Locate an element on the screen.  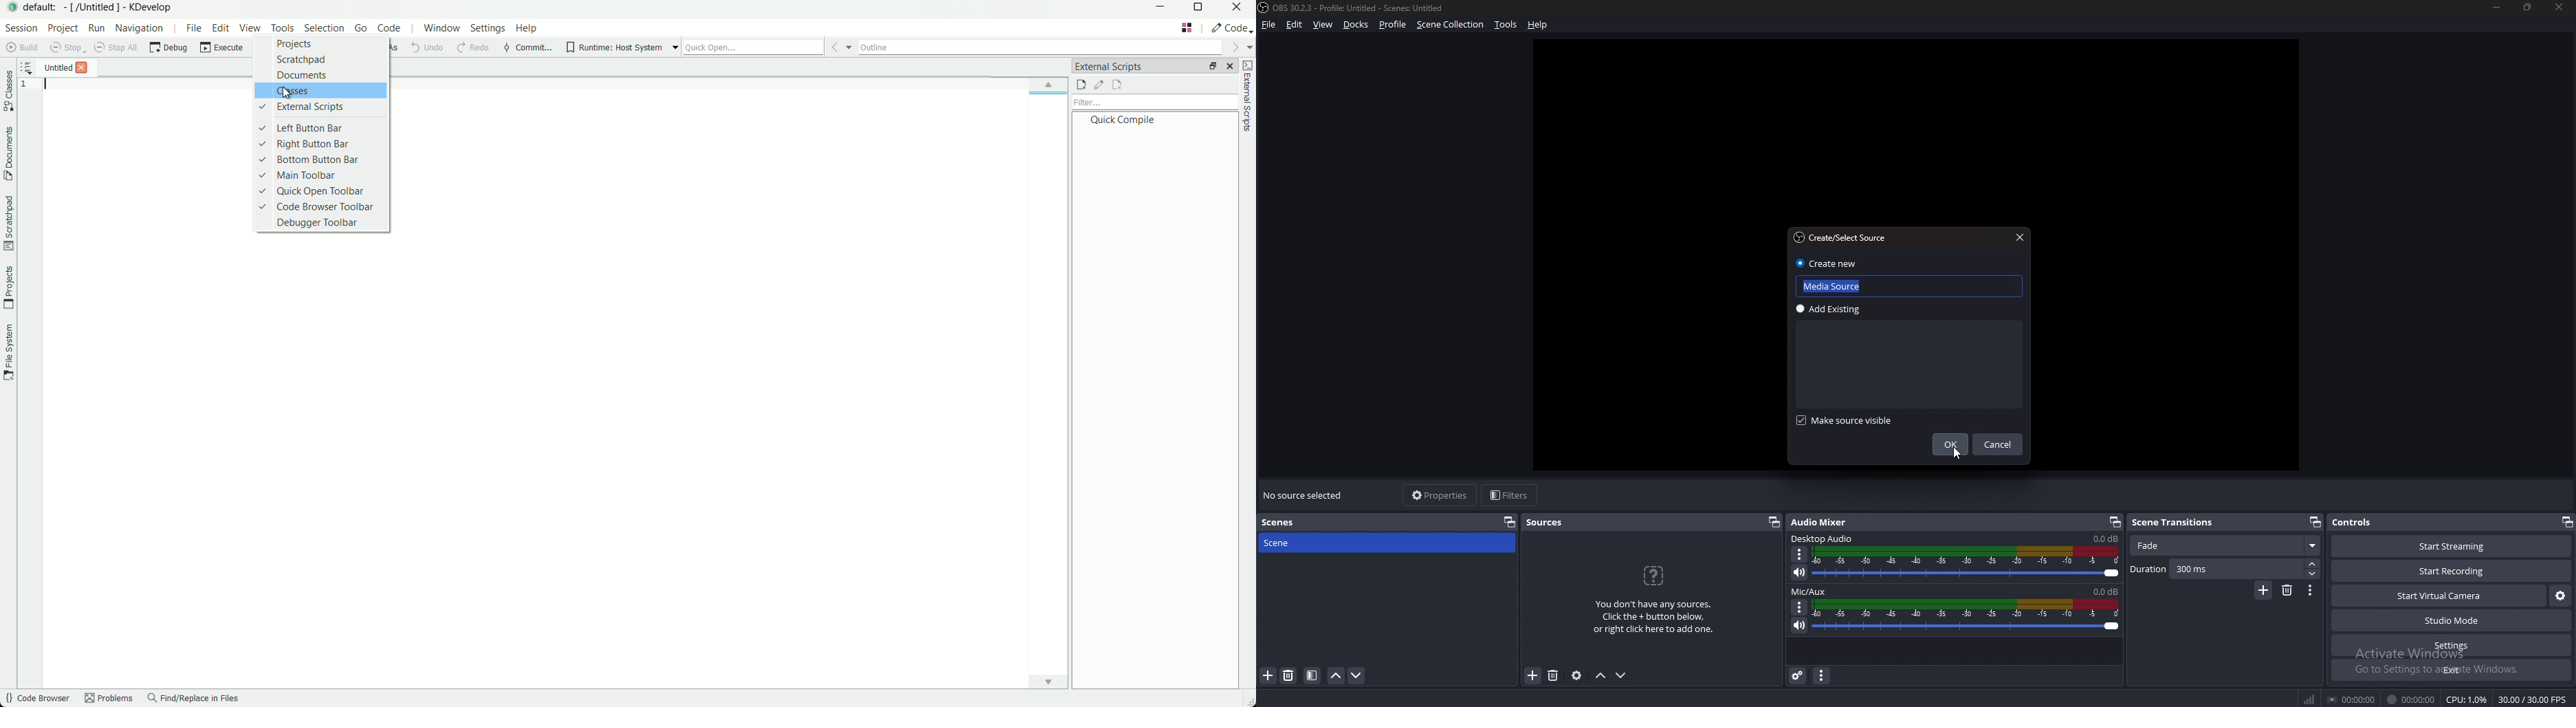
selection is located at coordinates (323, 29).